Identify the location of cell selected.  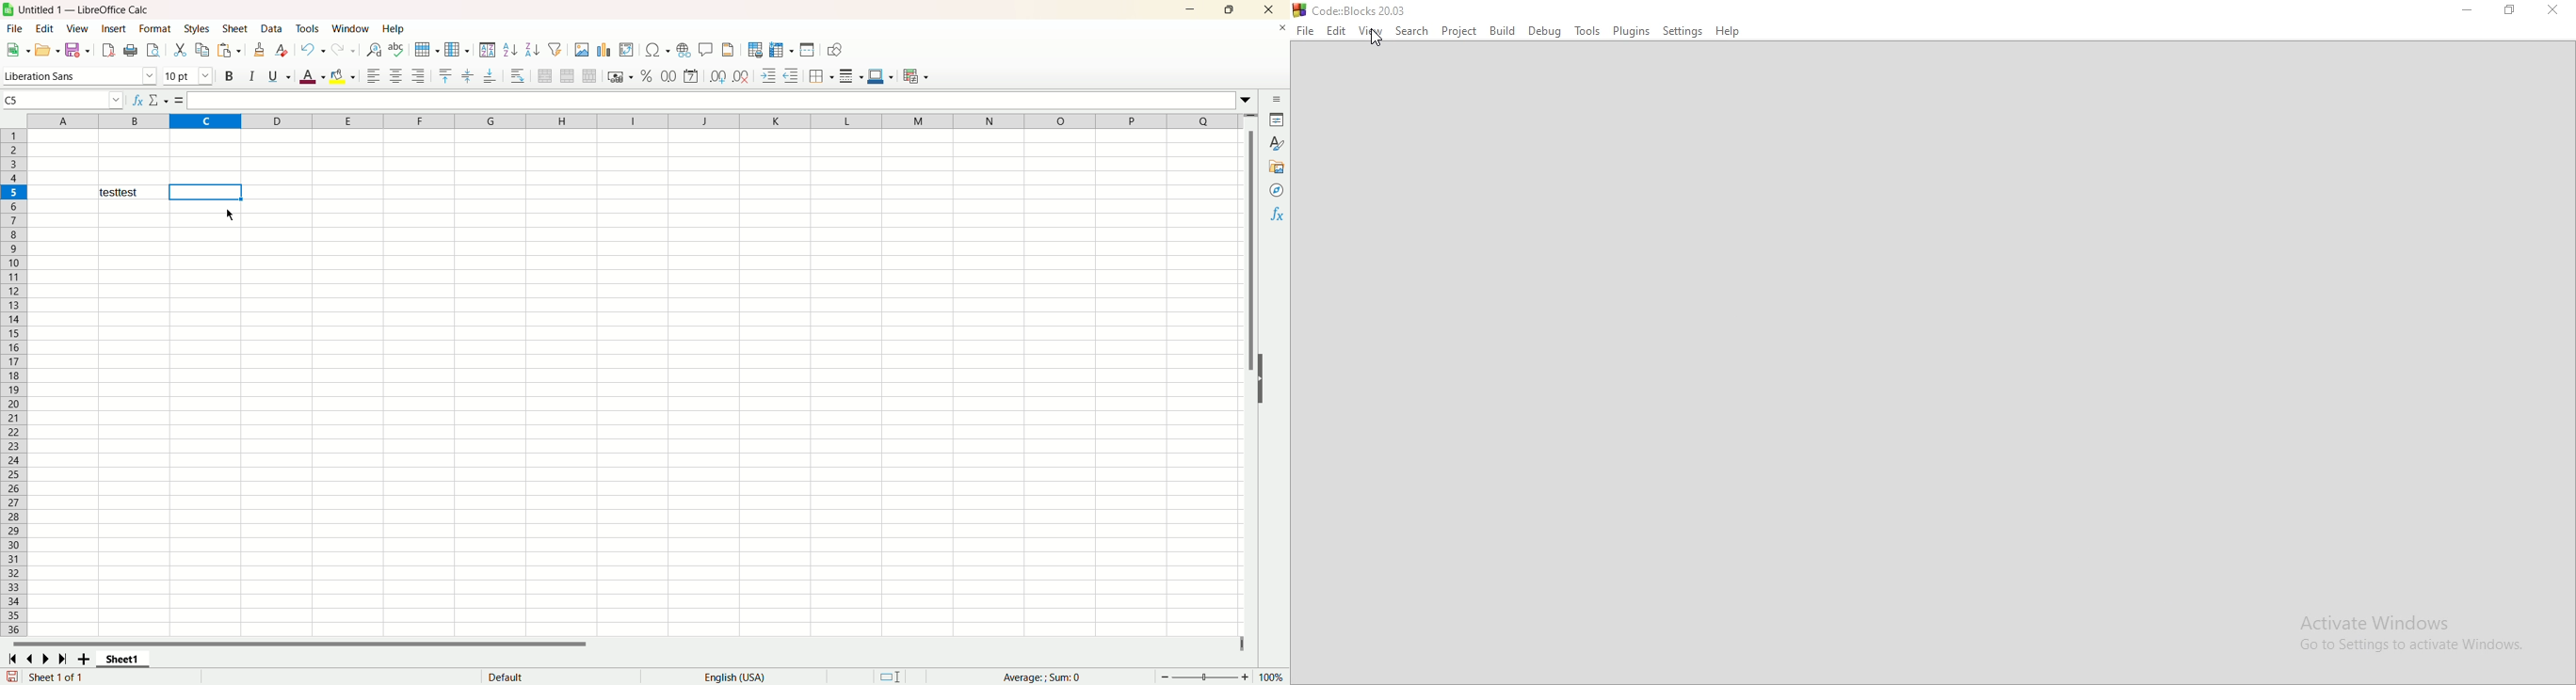
(207, 192).